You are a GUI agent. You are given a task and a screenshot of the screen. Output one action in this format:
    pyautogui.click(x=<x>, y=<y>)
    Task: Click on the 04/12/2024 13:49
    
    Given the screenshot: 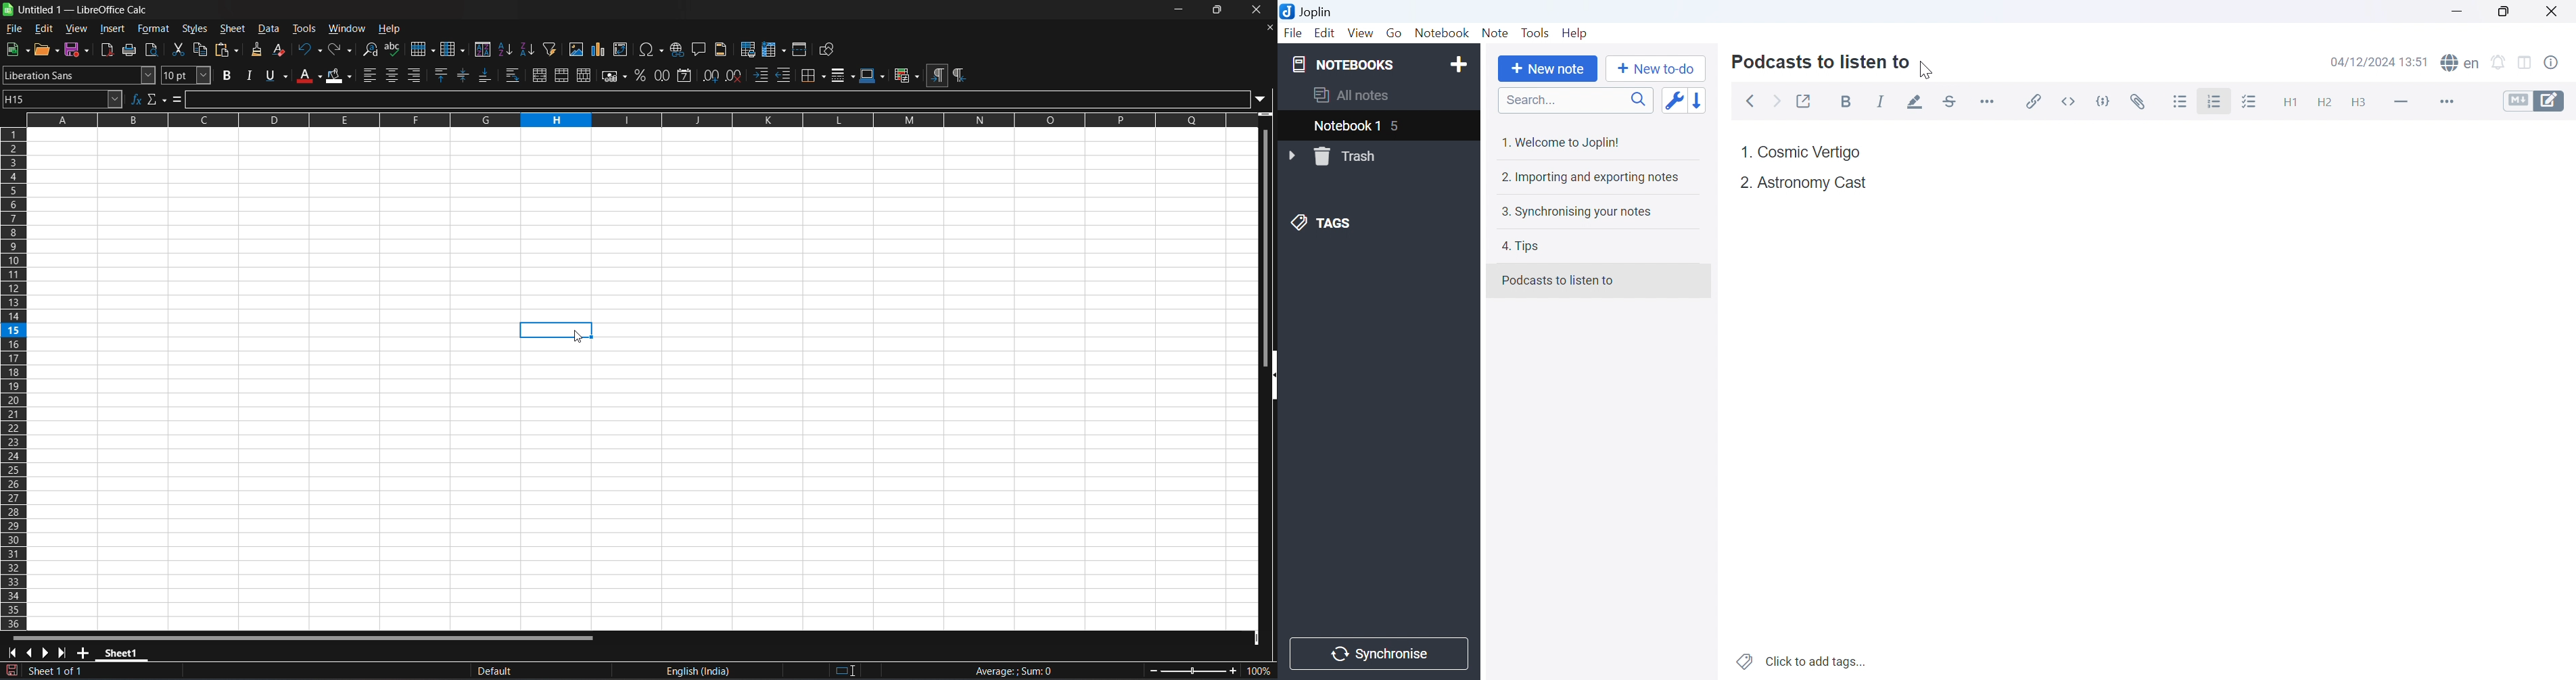 What is the action you would take?
    pyautogui.click(x=2380, y=62)
    